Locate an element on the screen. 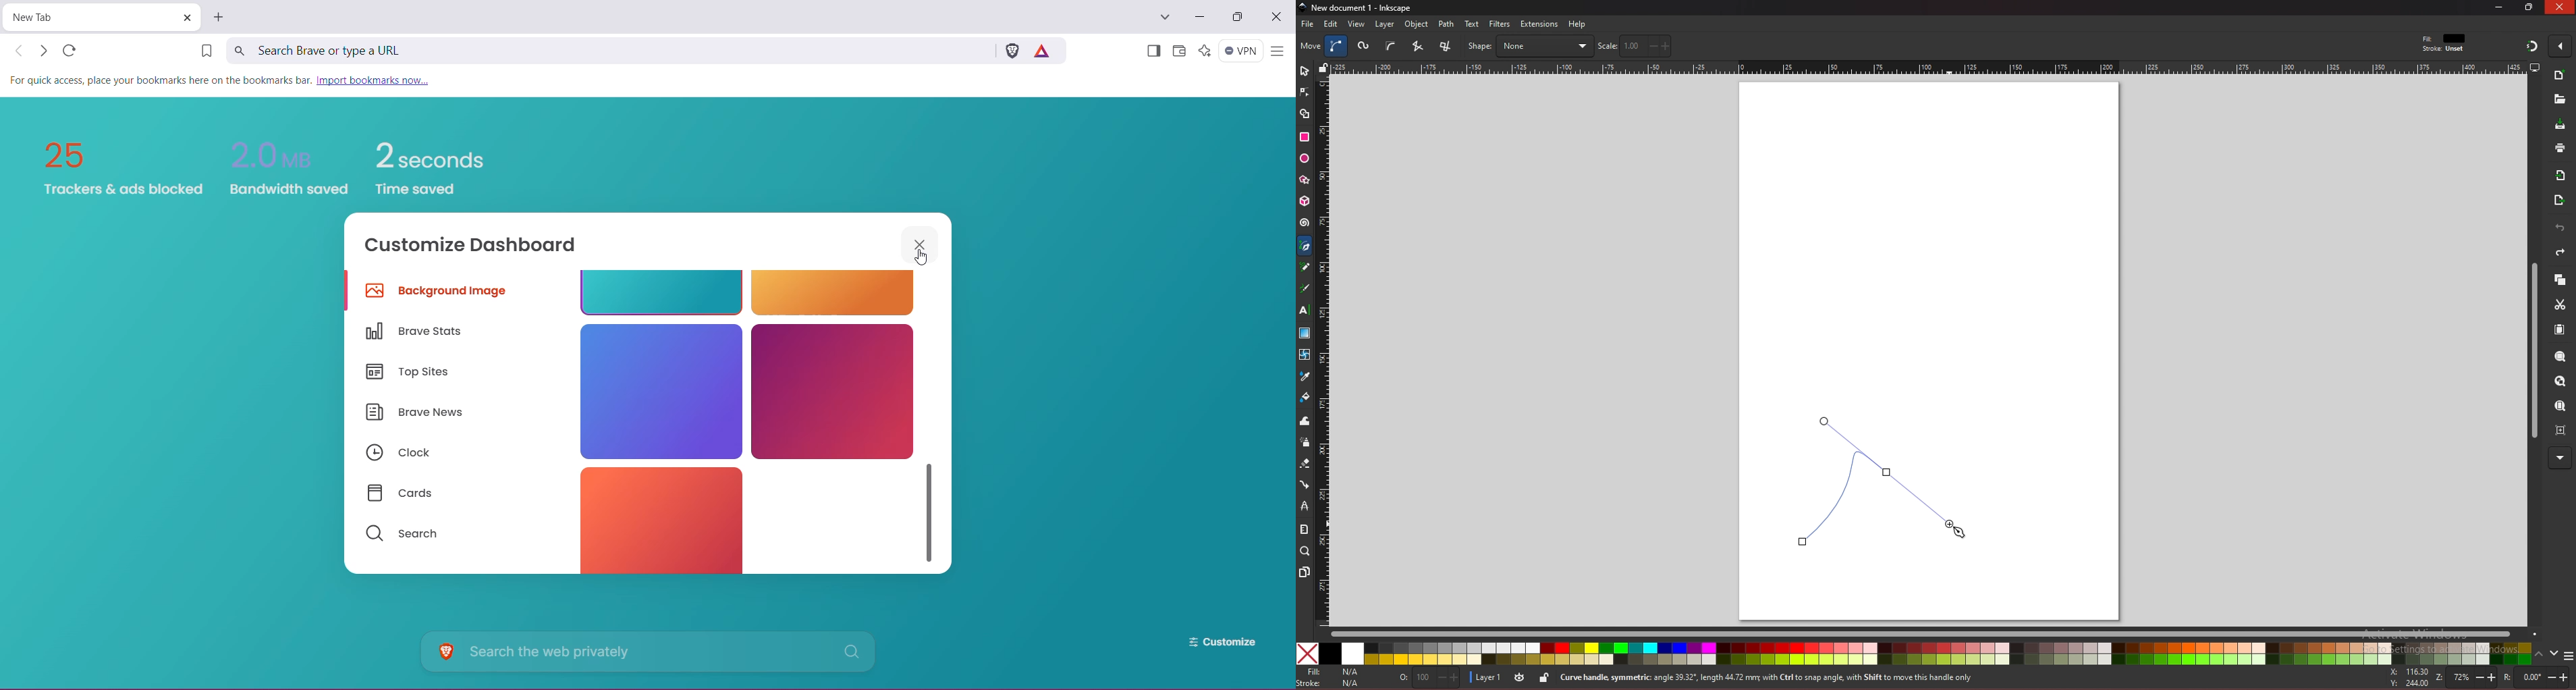  zoom page is located at coordinates (2560, 407).